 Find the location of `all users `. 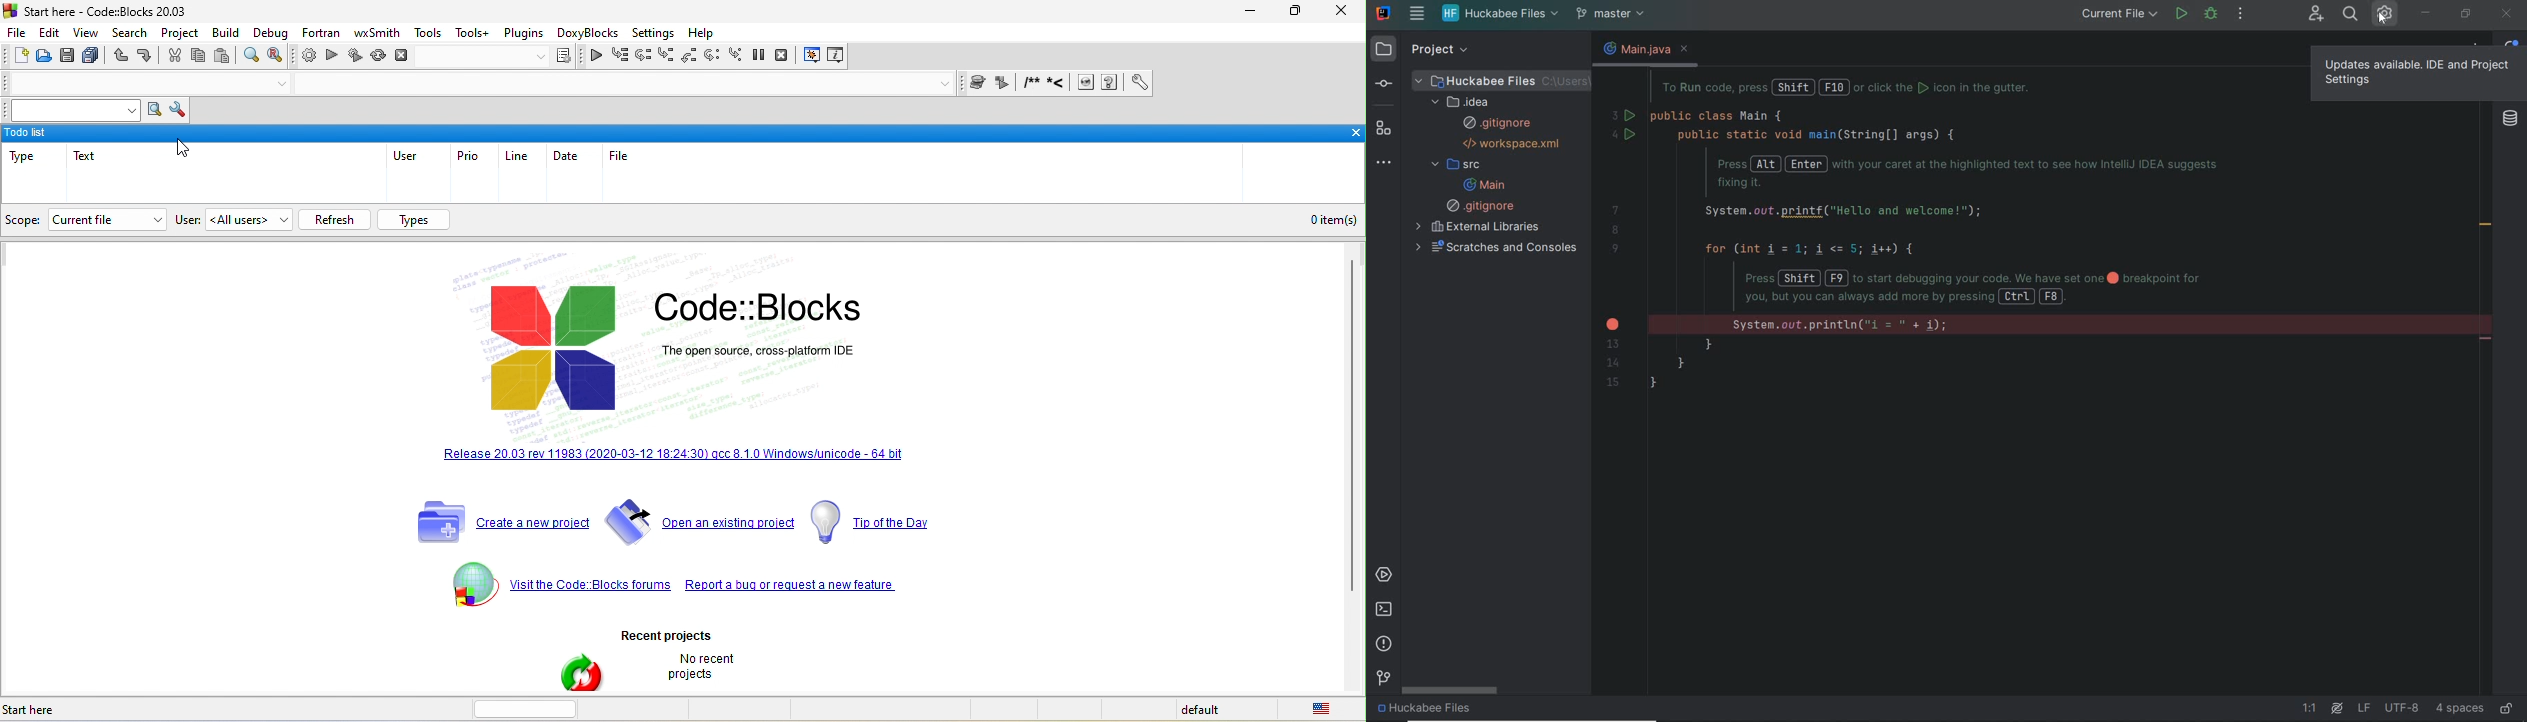

all users  is located at coordinates (248, 220).